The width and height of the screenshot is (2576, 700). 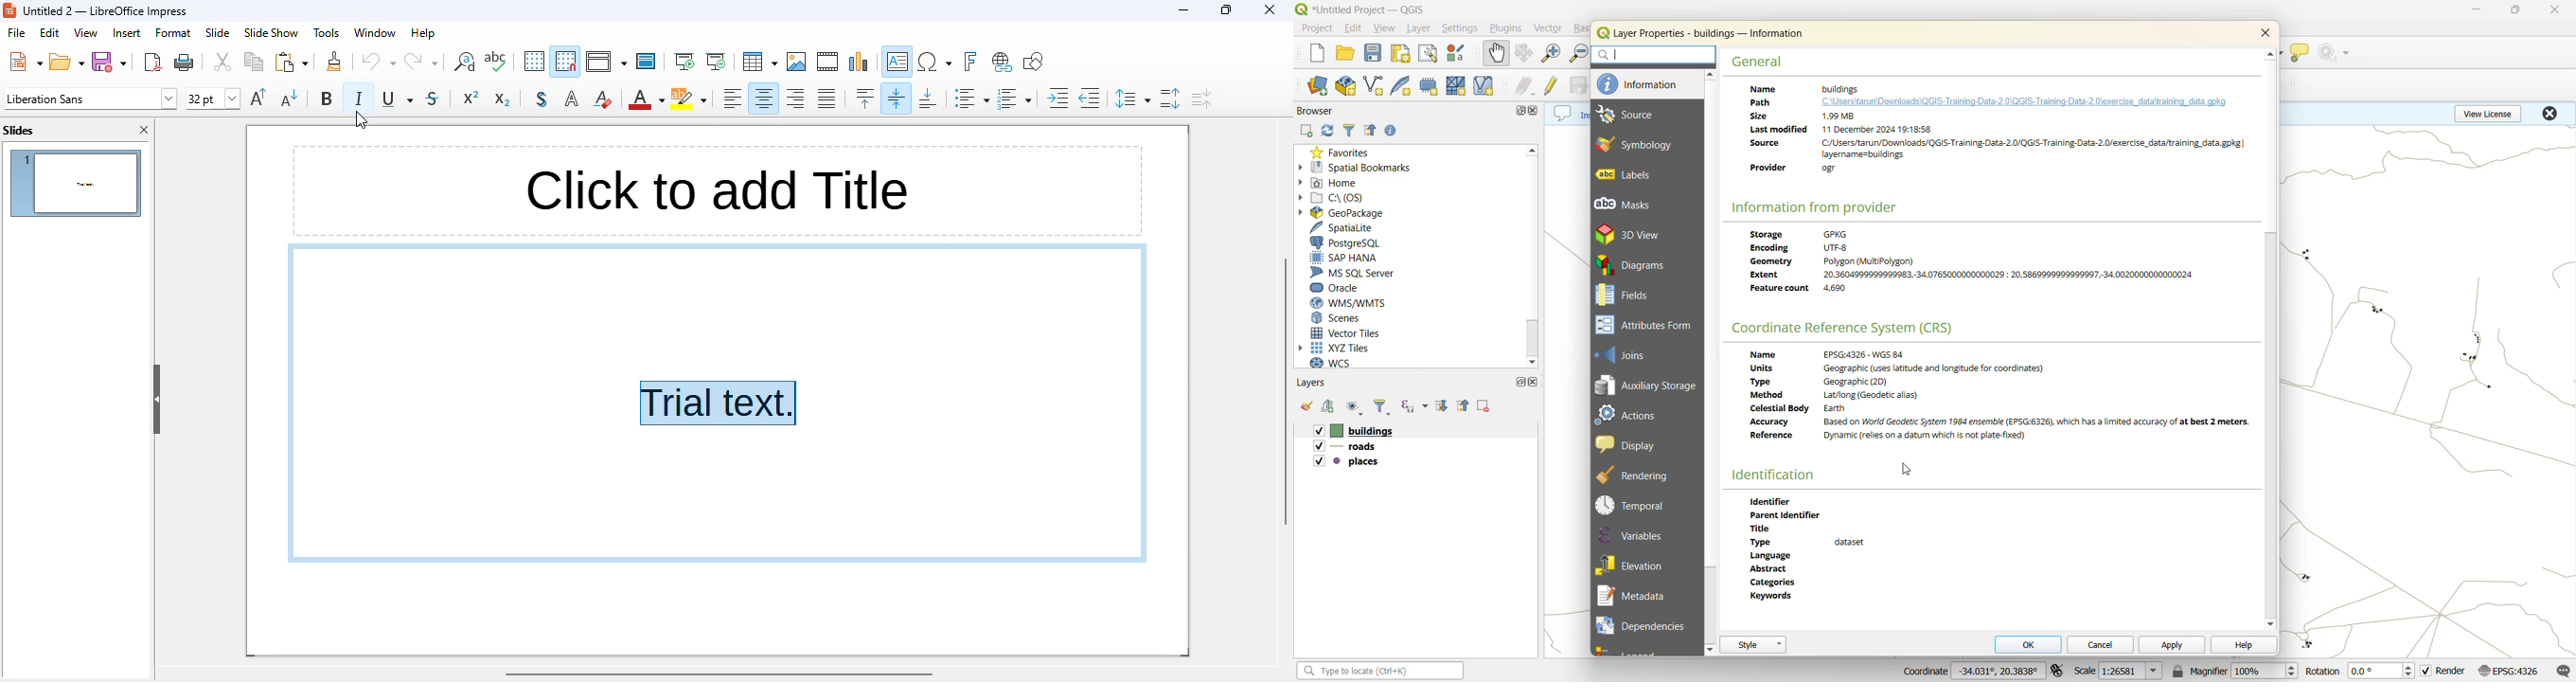 What do you see at coordinates (254, 62) in the screenshot?
I see `copy` at bounding box center [254, 62].